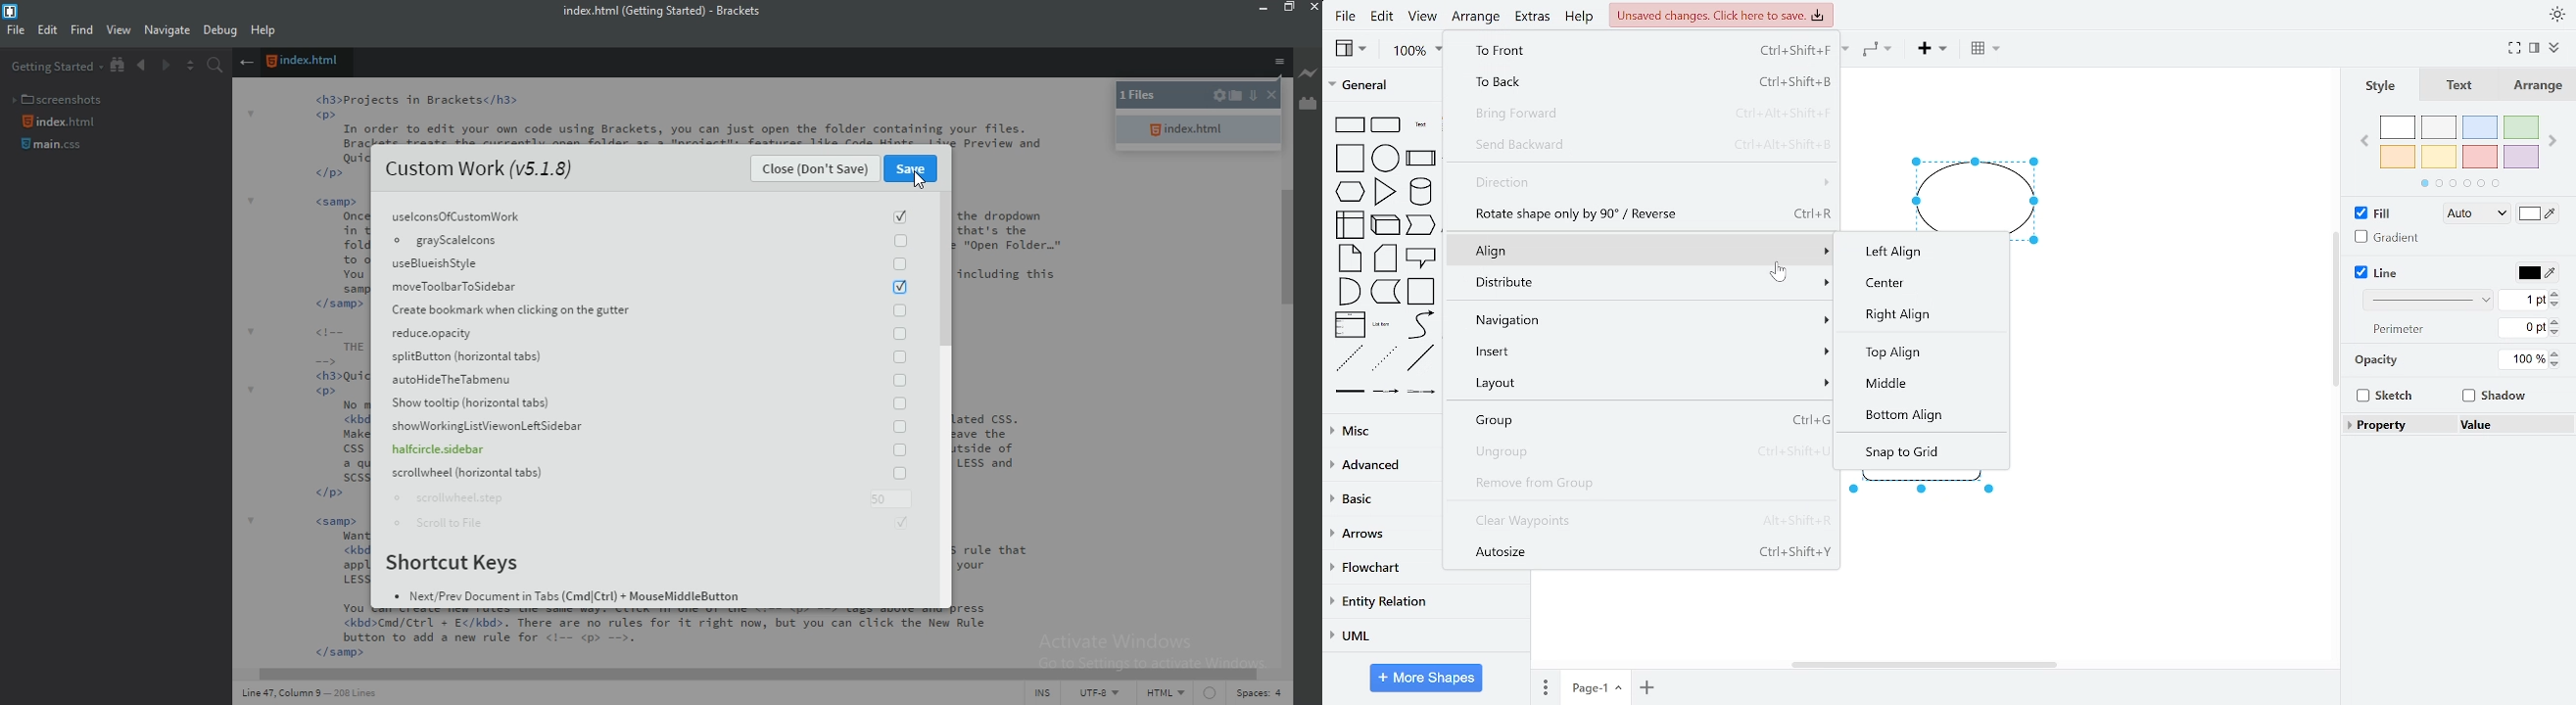 This screenshot has width=2576, height=728. I want to click on orange, so click(2398, 157).